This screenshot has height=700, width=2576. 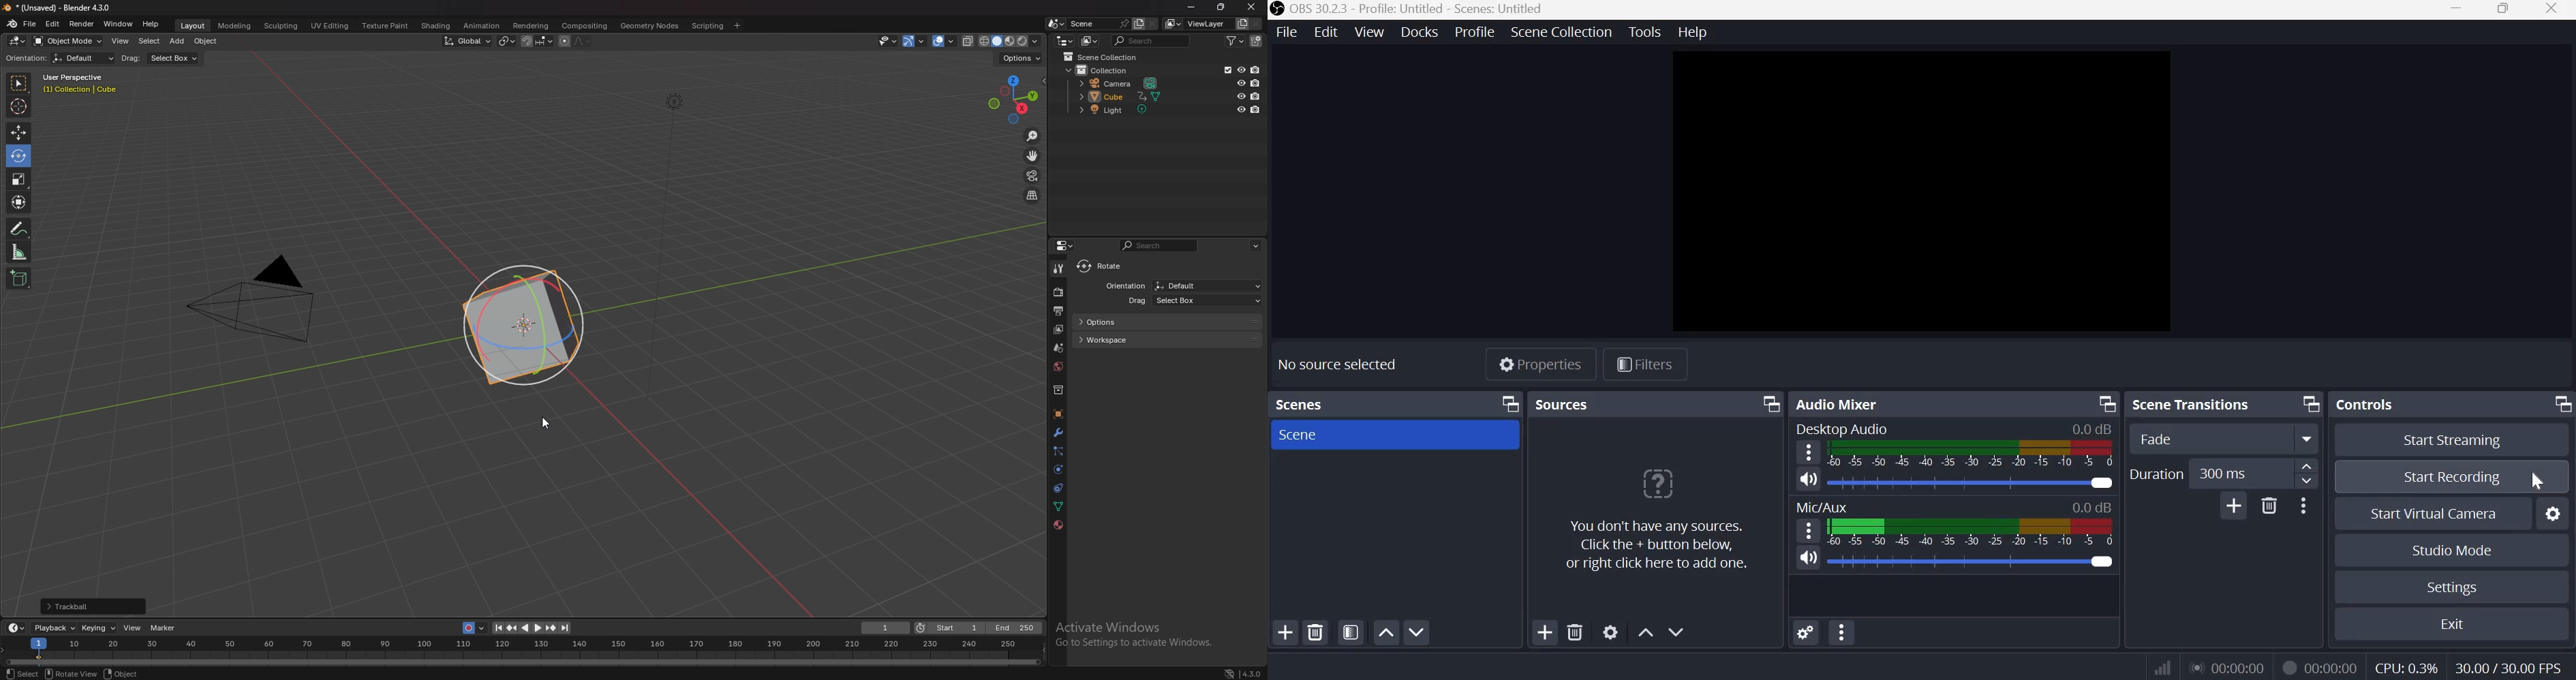 I want to click on Exit, so click(x=2447, y=623).